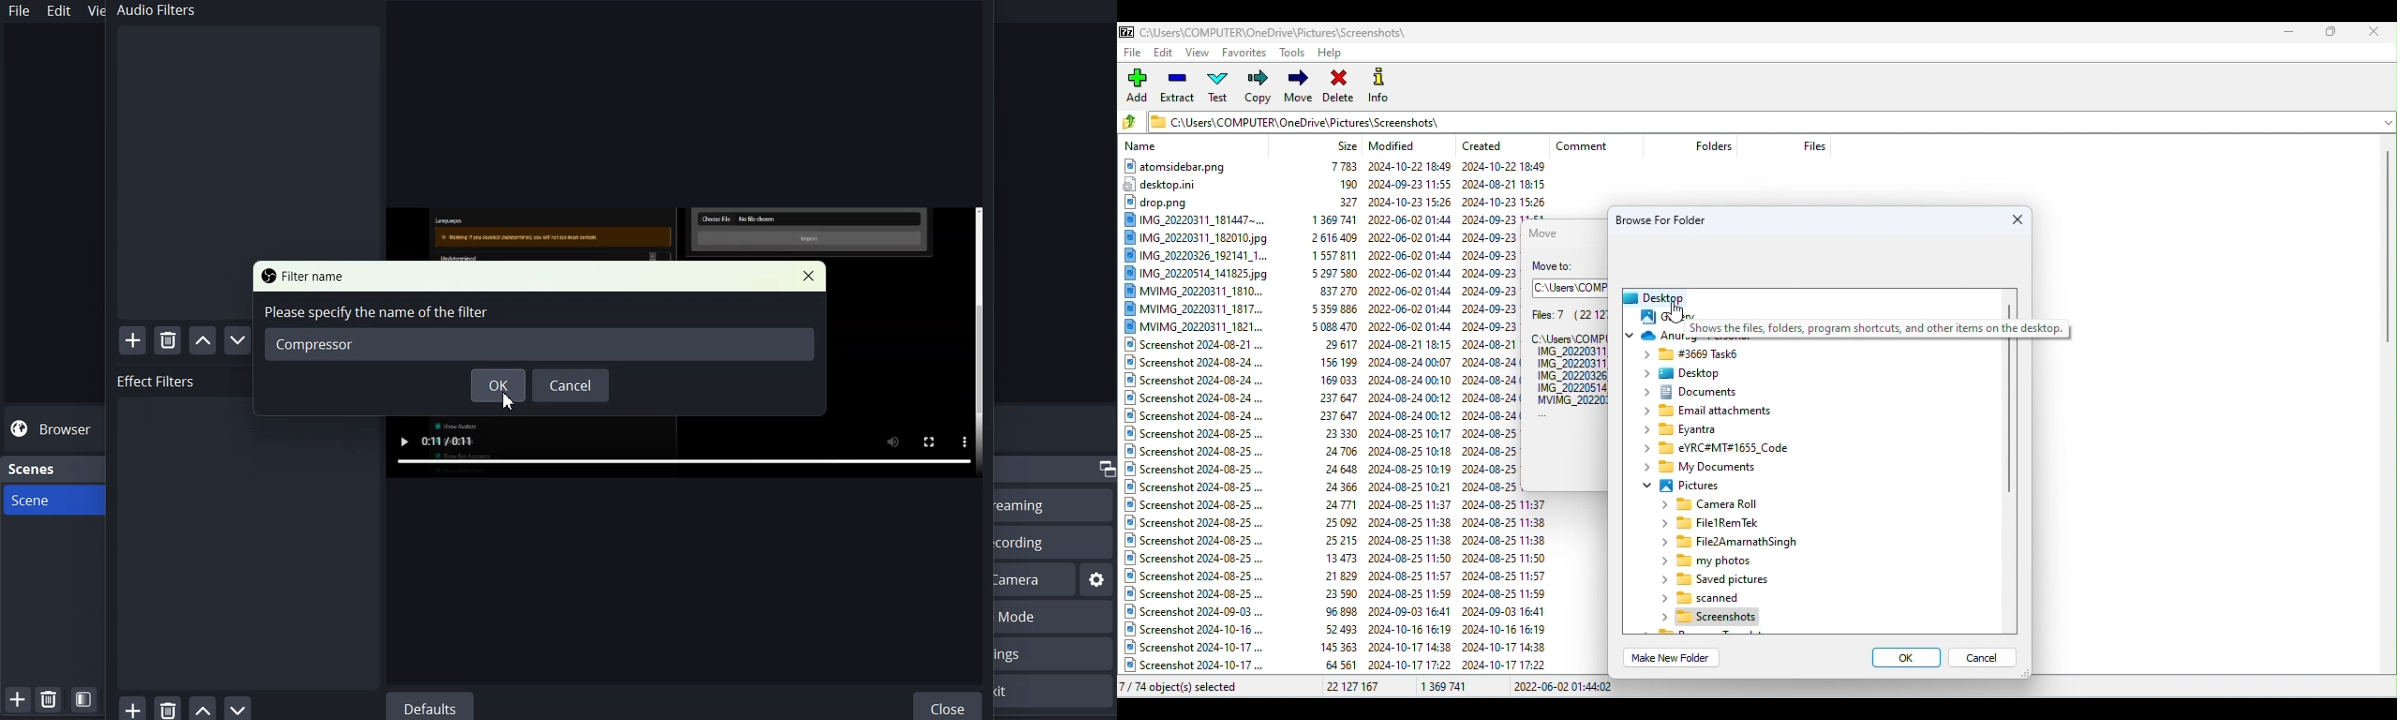 Image resolution: width=2408 pixels, height=728 pixels. What do you see at coordinates (49, 500) in the screenshot?
I see `Scene` at bounding box center [49, 500].